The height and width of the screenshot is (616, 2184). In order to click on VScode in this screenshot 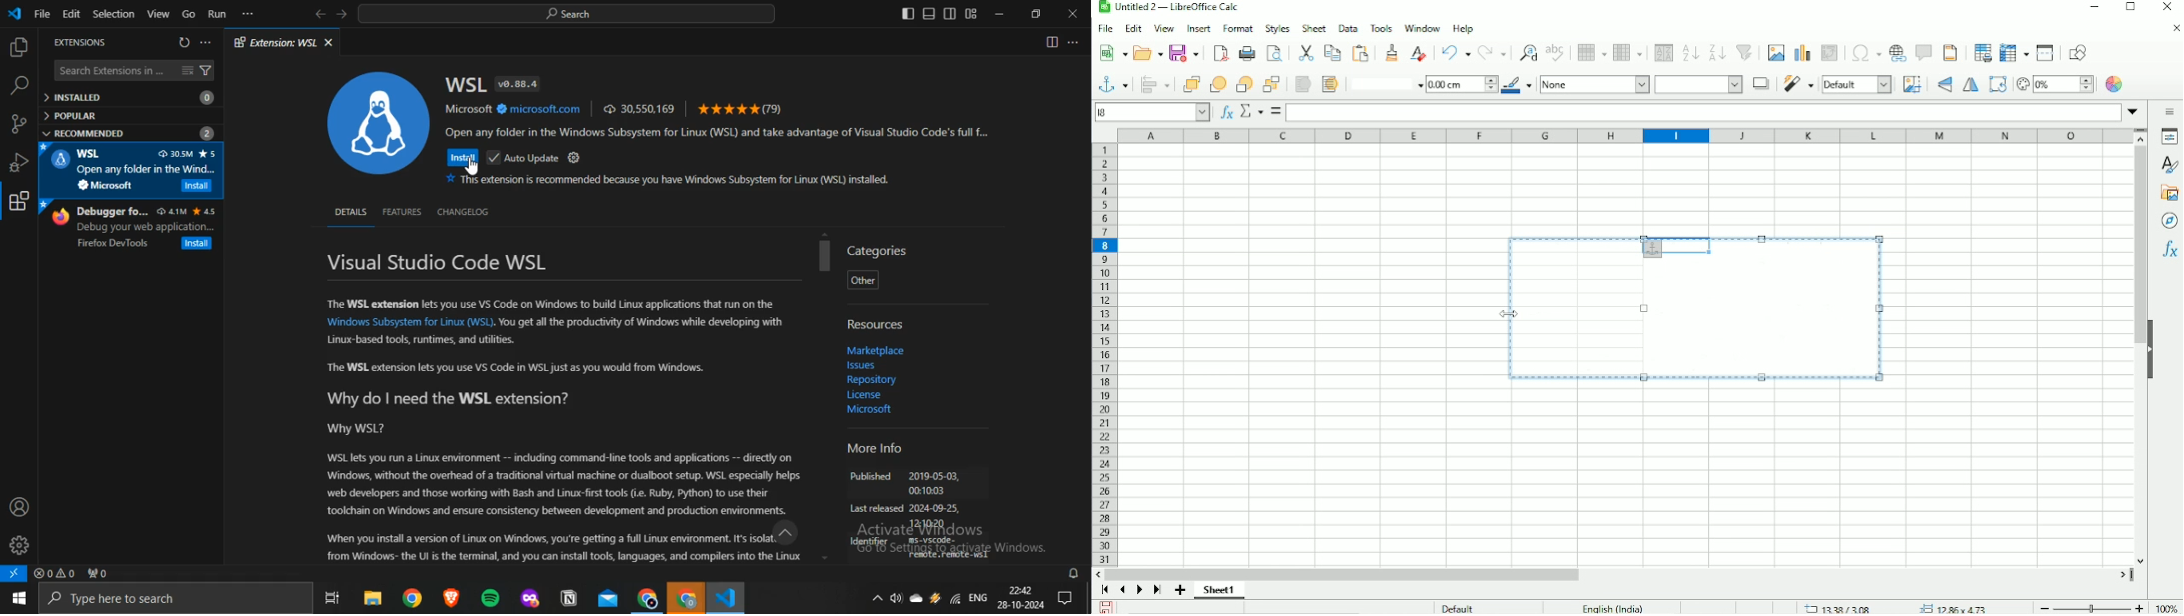, I will do `click(725, 597)`.